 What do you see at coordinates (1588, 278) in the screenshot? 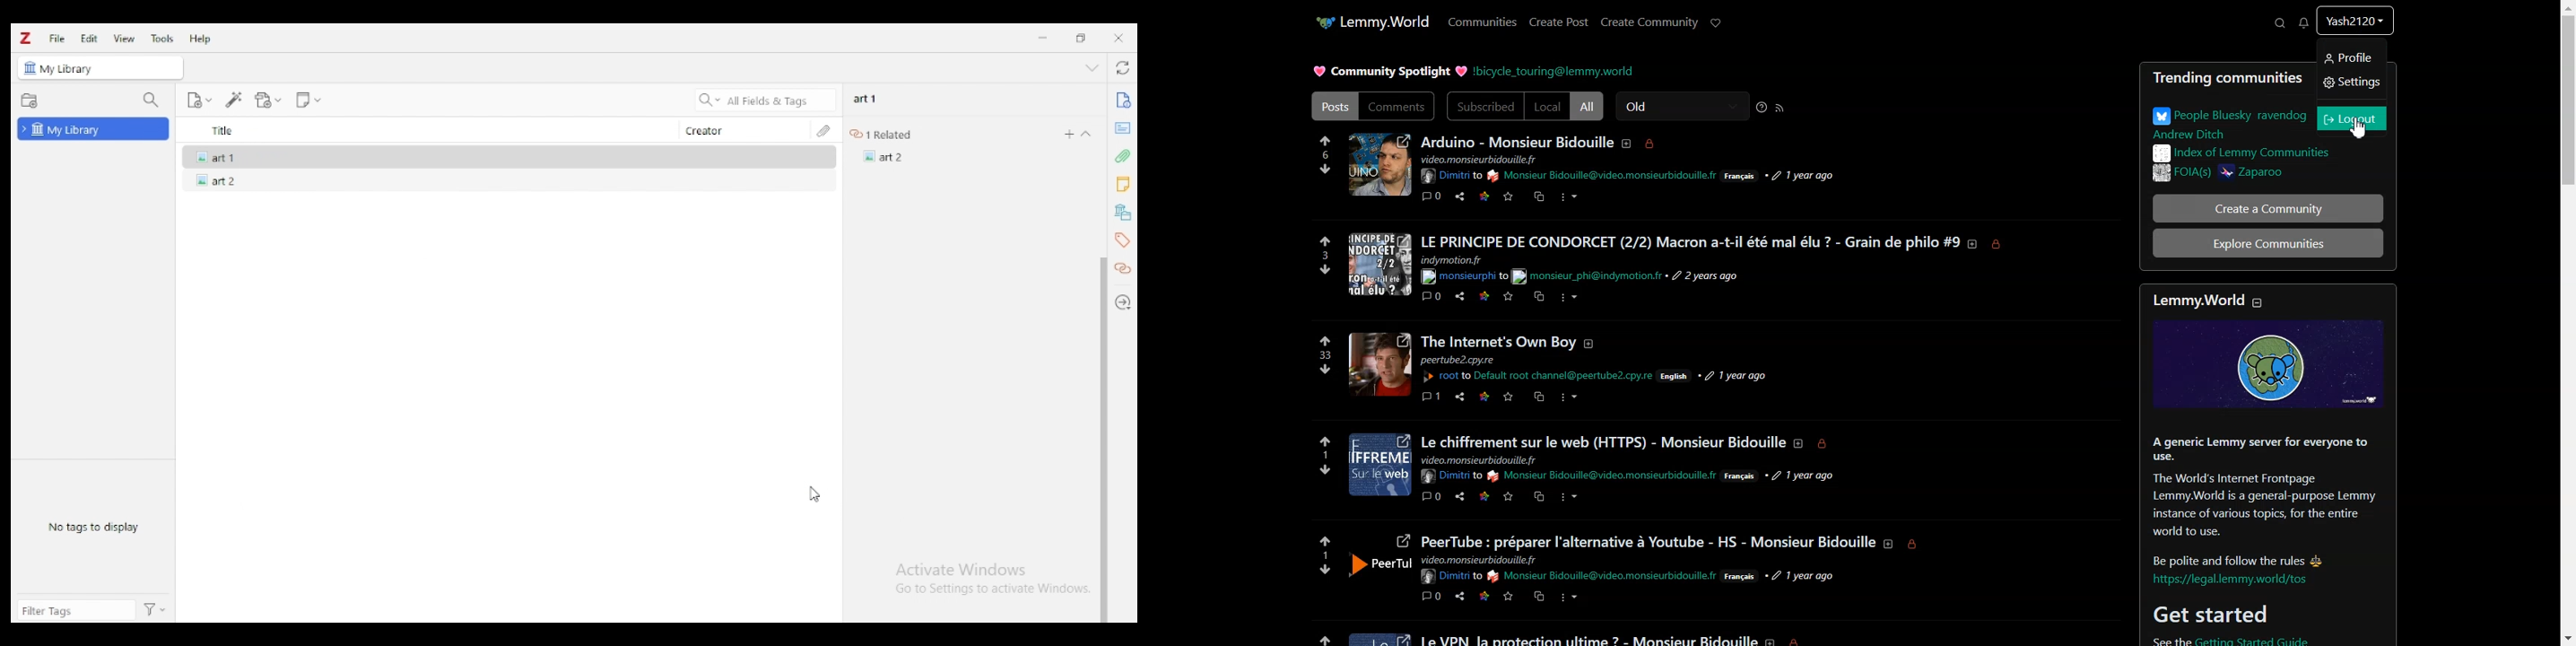
I see `text` at bounding box center [1588, 278].